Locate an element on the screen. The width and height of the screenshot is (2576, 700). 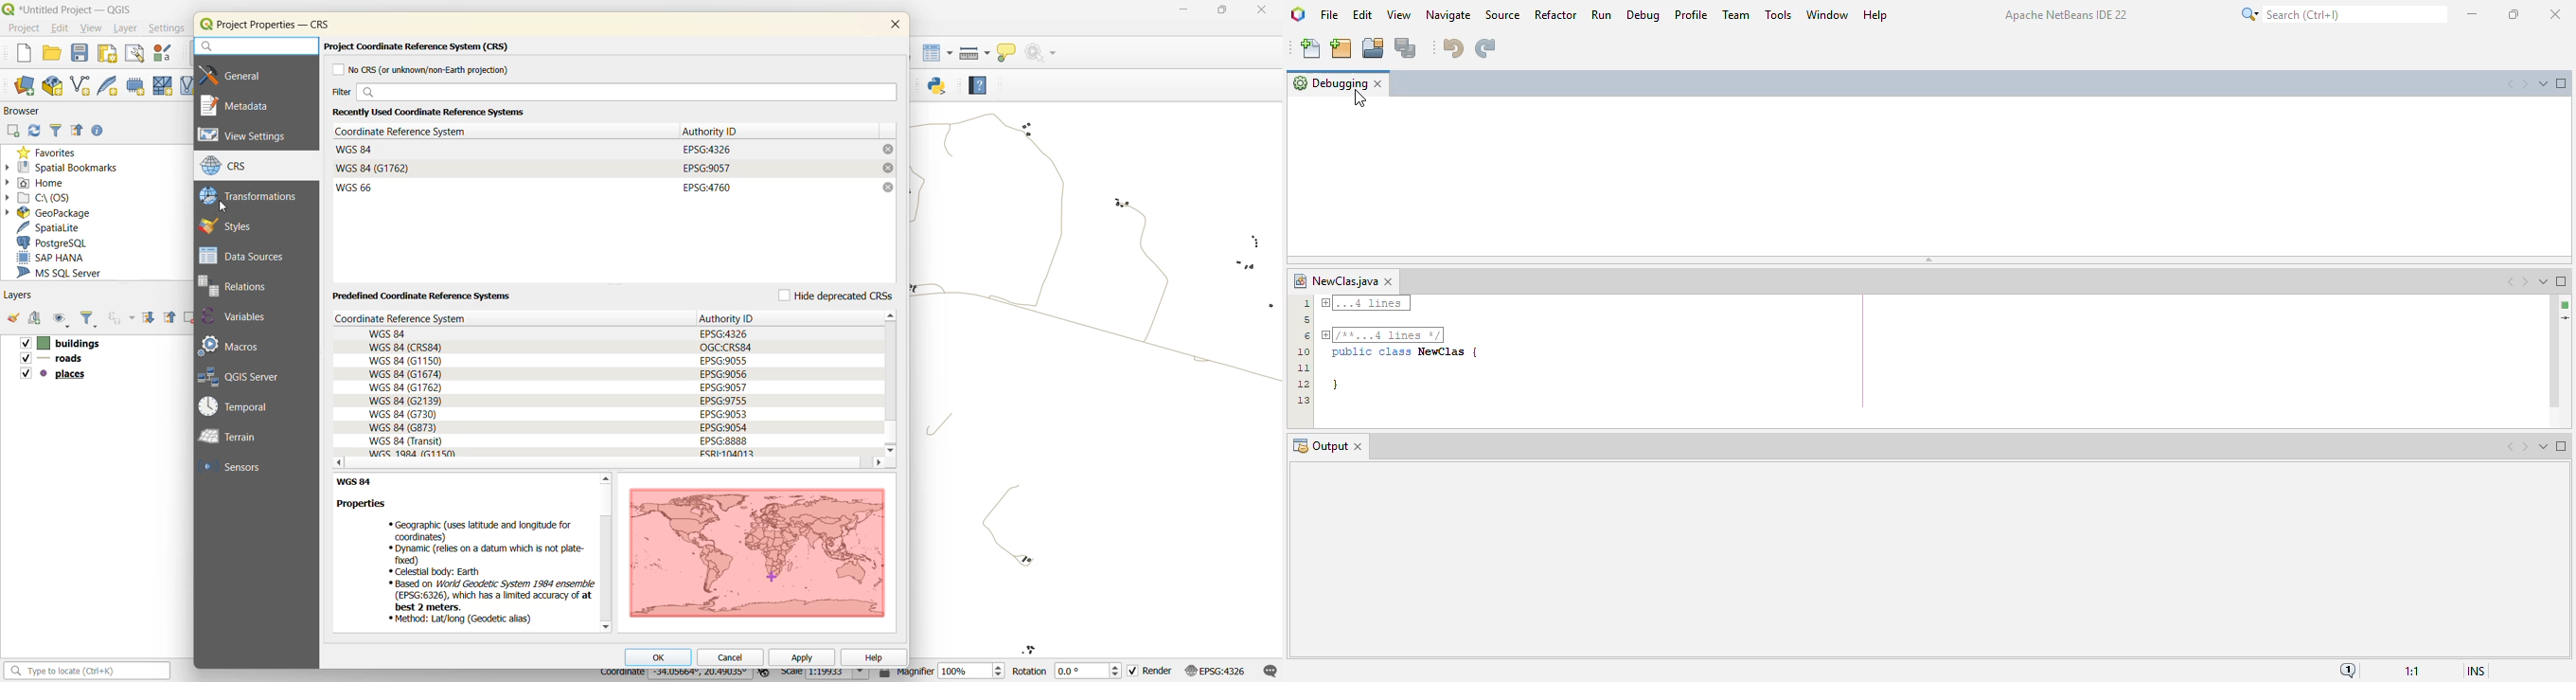
WGS 84 is located at coordinates (356, 149).